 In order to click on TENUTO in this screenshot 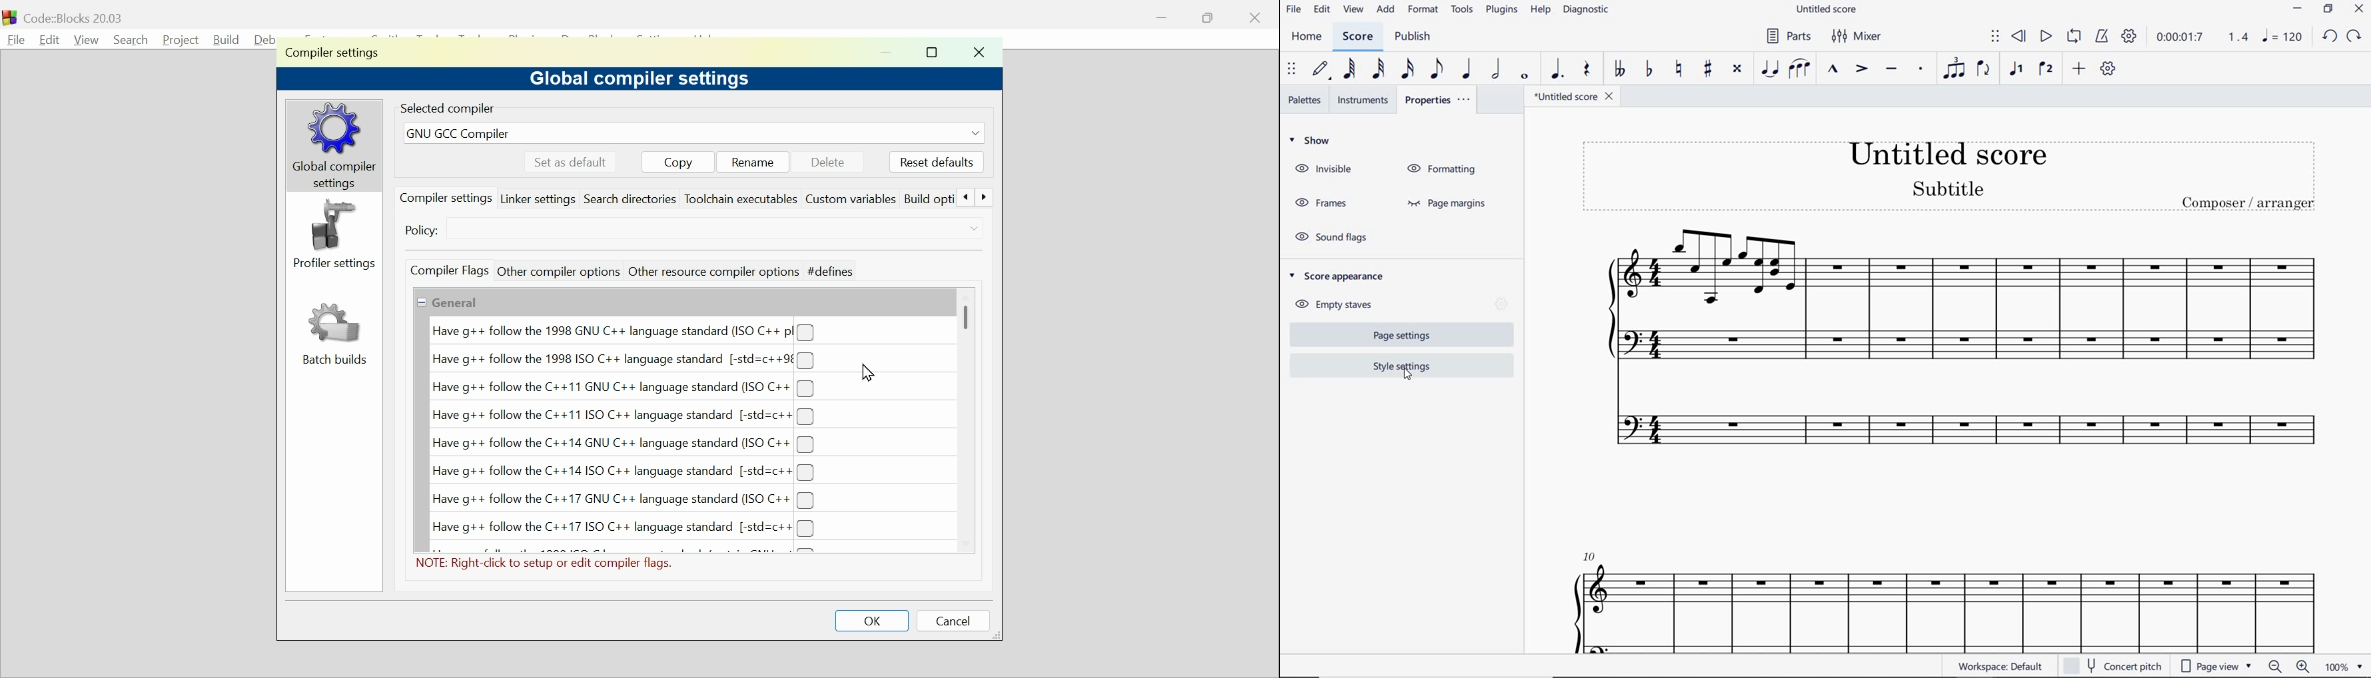, I will do `click(1892, 69)`.